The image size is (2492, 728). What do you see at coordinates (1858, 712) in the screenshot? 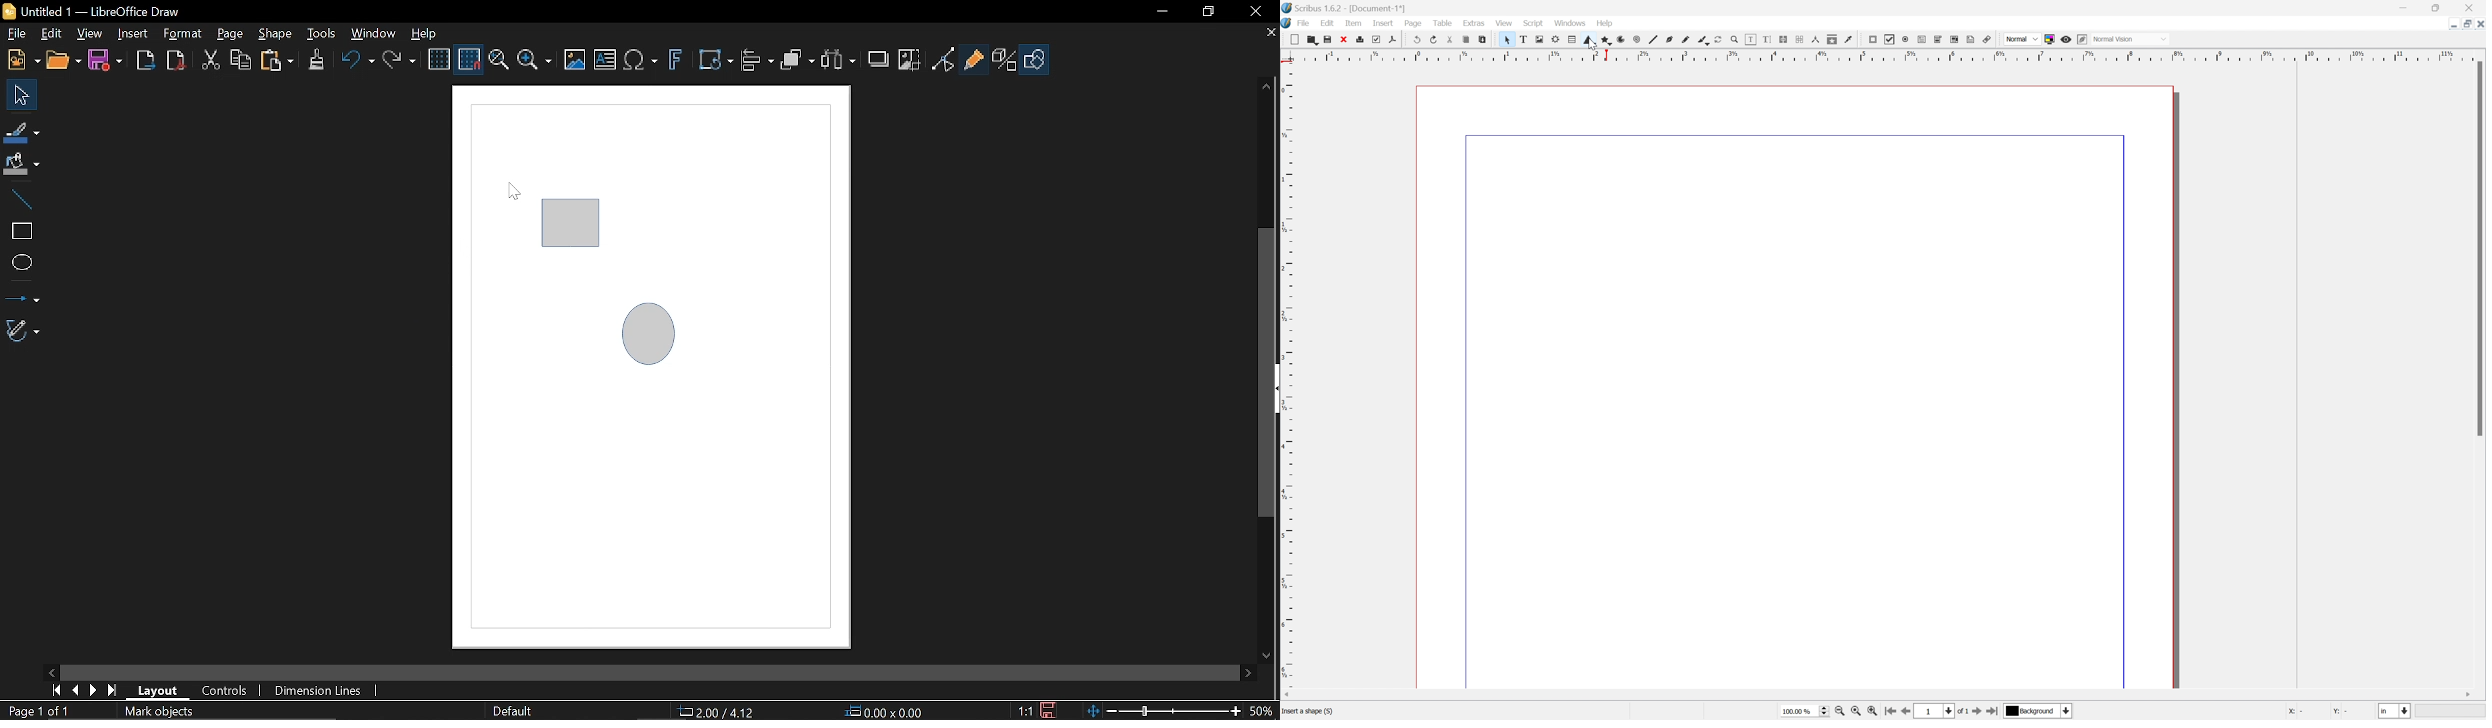
I see `Zoom to 100%` at bounding box center [1858, 712].